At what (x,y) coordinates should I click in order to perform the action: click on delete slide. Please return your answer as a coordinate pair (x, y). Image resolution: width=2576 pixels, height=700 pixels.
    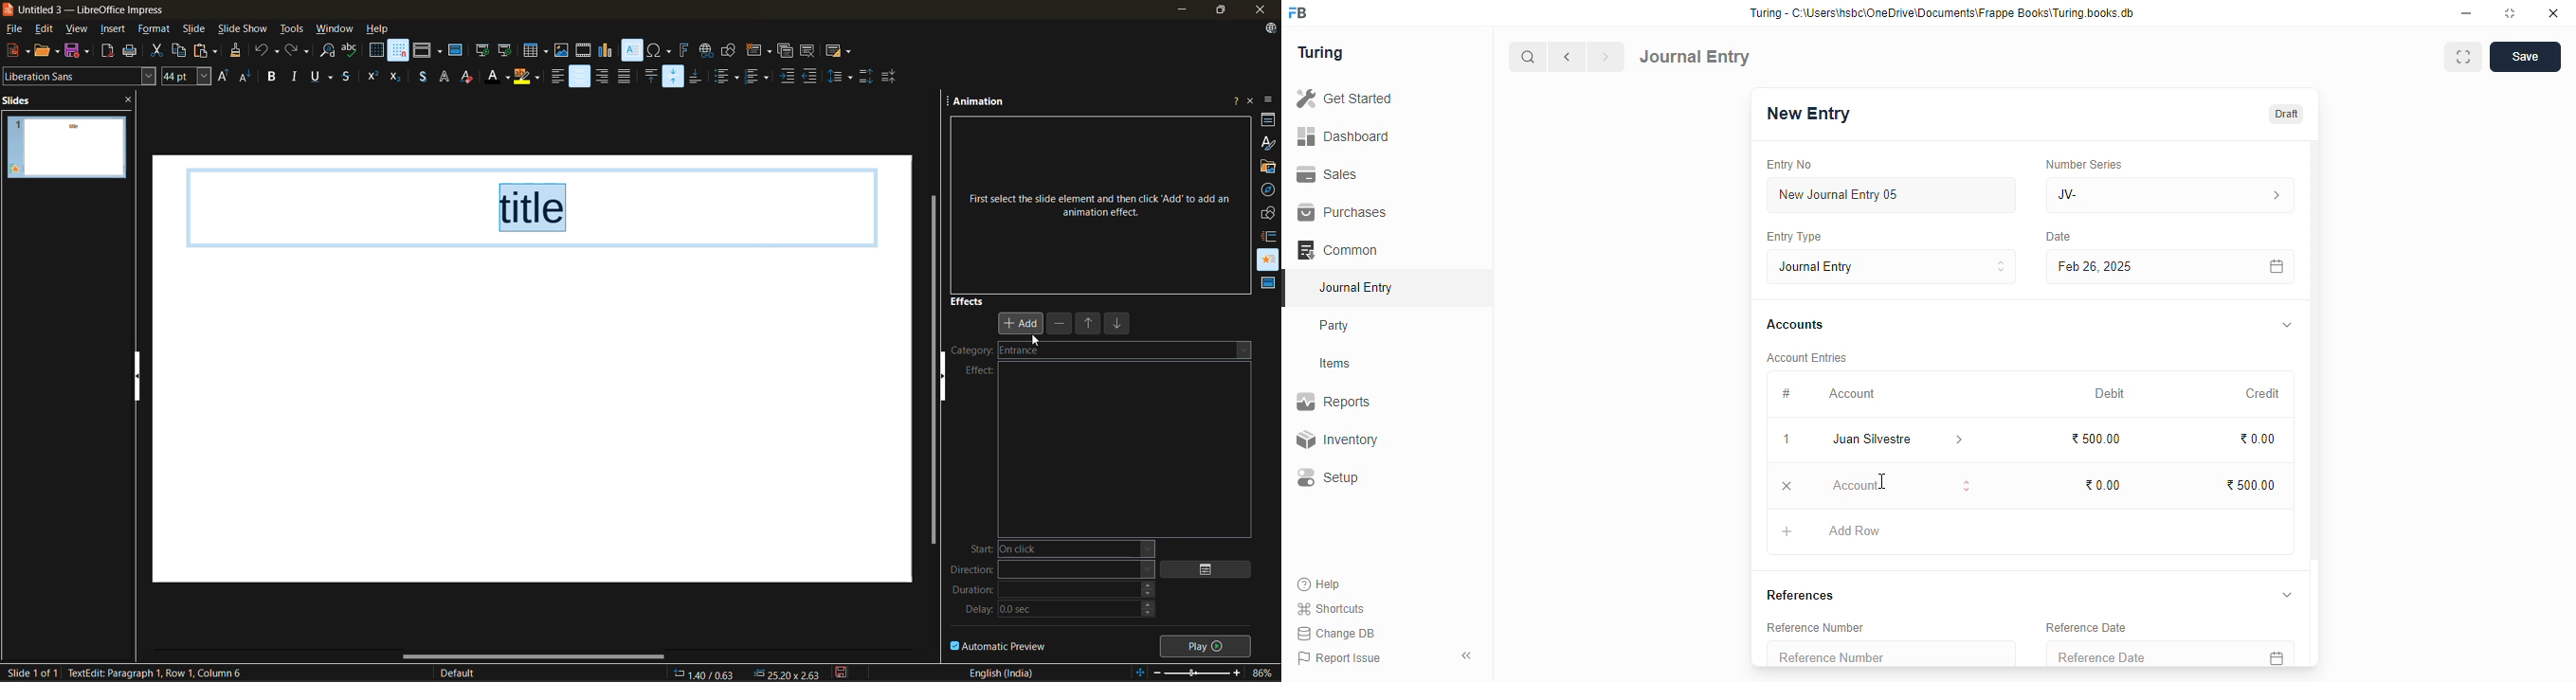
    Looking at the image, I should click on (810, 51).